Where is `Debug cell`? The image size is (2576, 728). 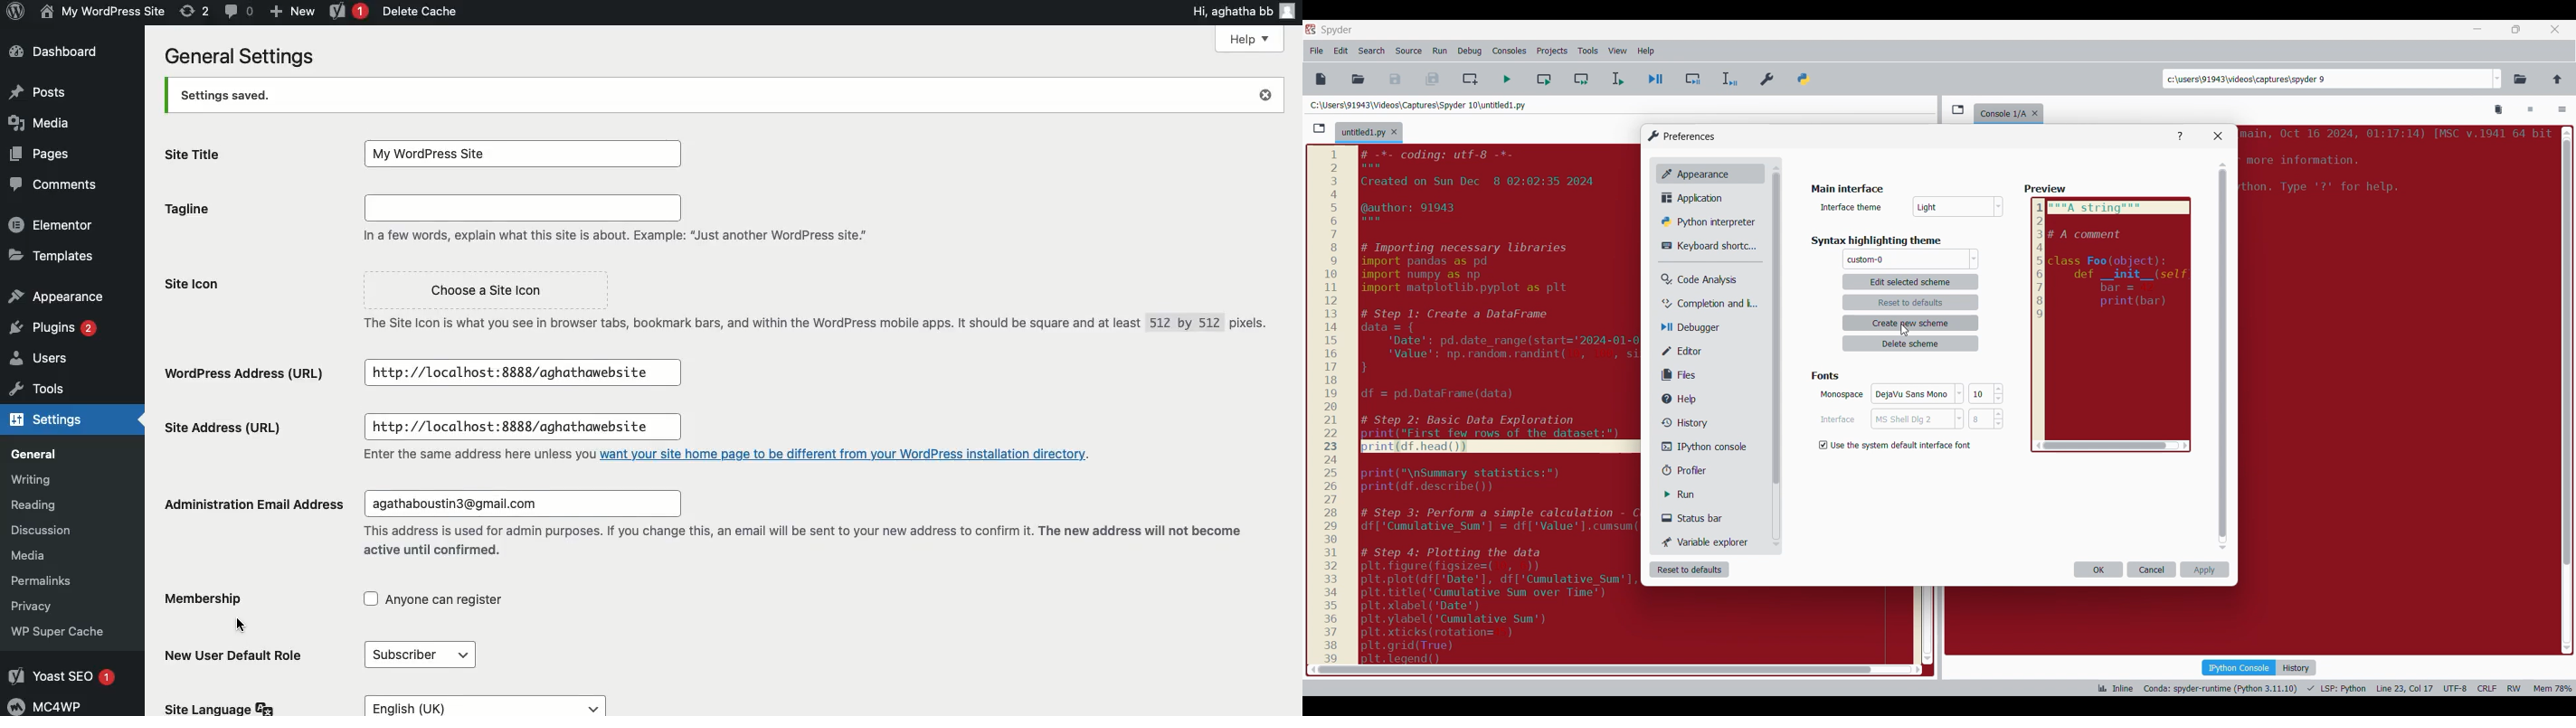
Debug cell is located at coordinates (1693, 79).